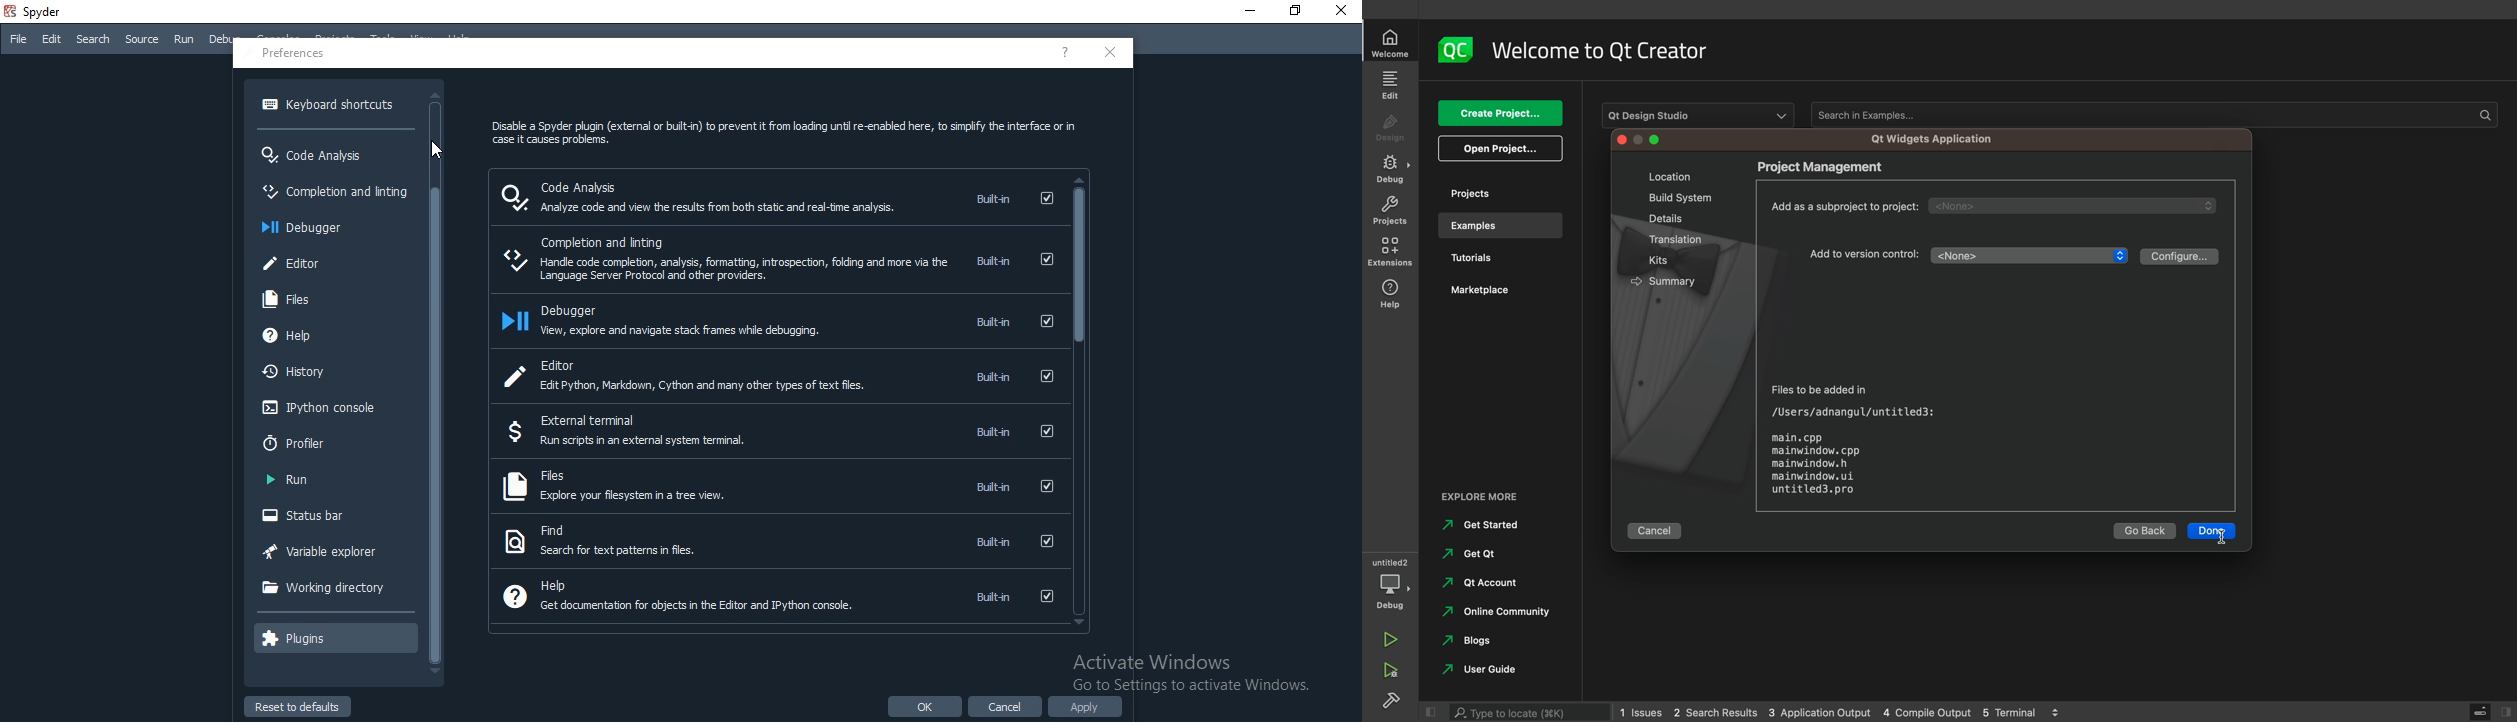 Image resolution: width=2520 pixels, height=728 pixels. I want to click on reset to default, so click(299, 707).